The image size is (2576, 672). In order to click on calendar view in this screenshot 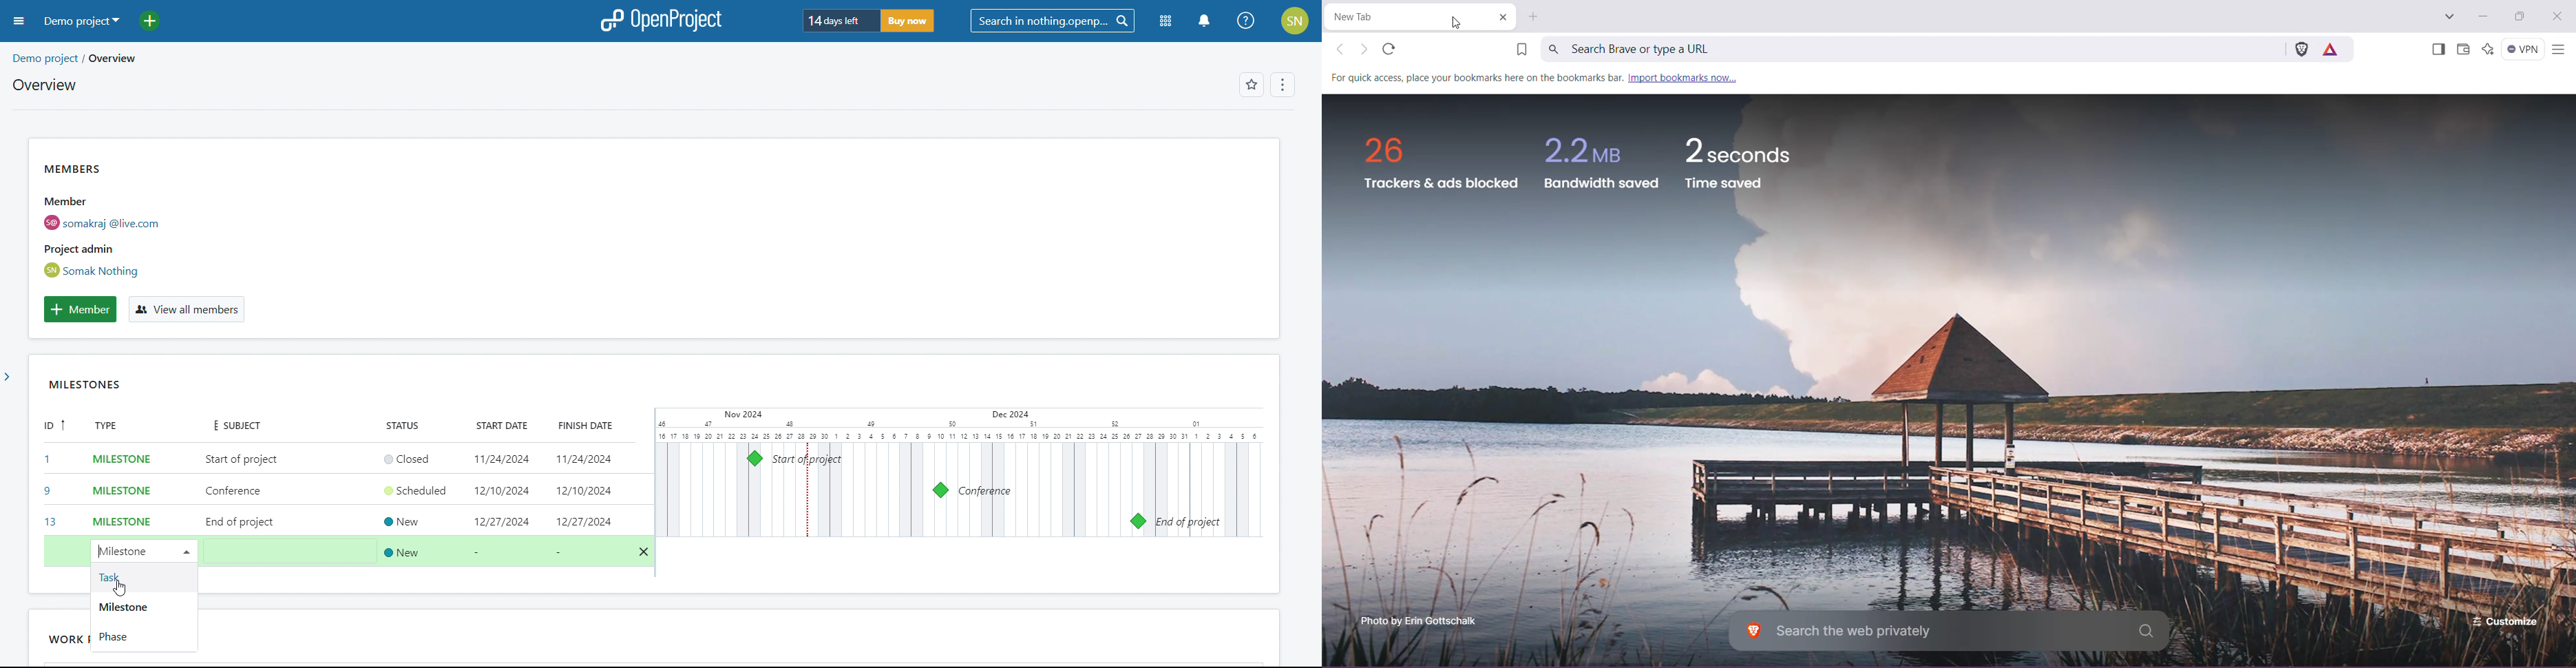, I will do `click(958, 472)`.